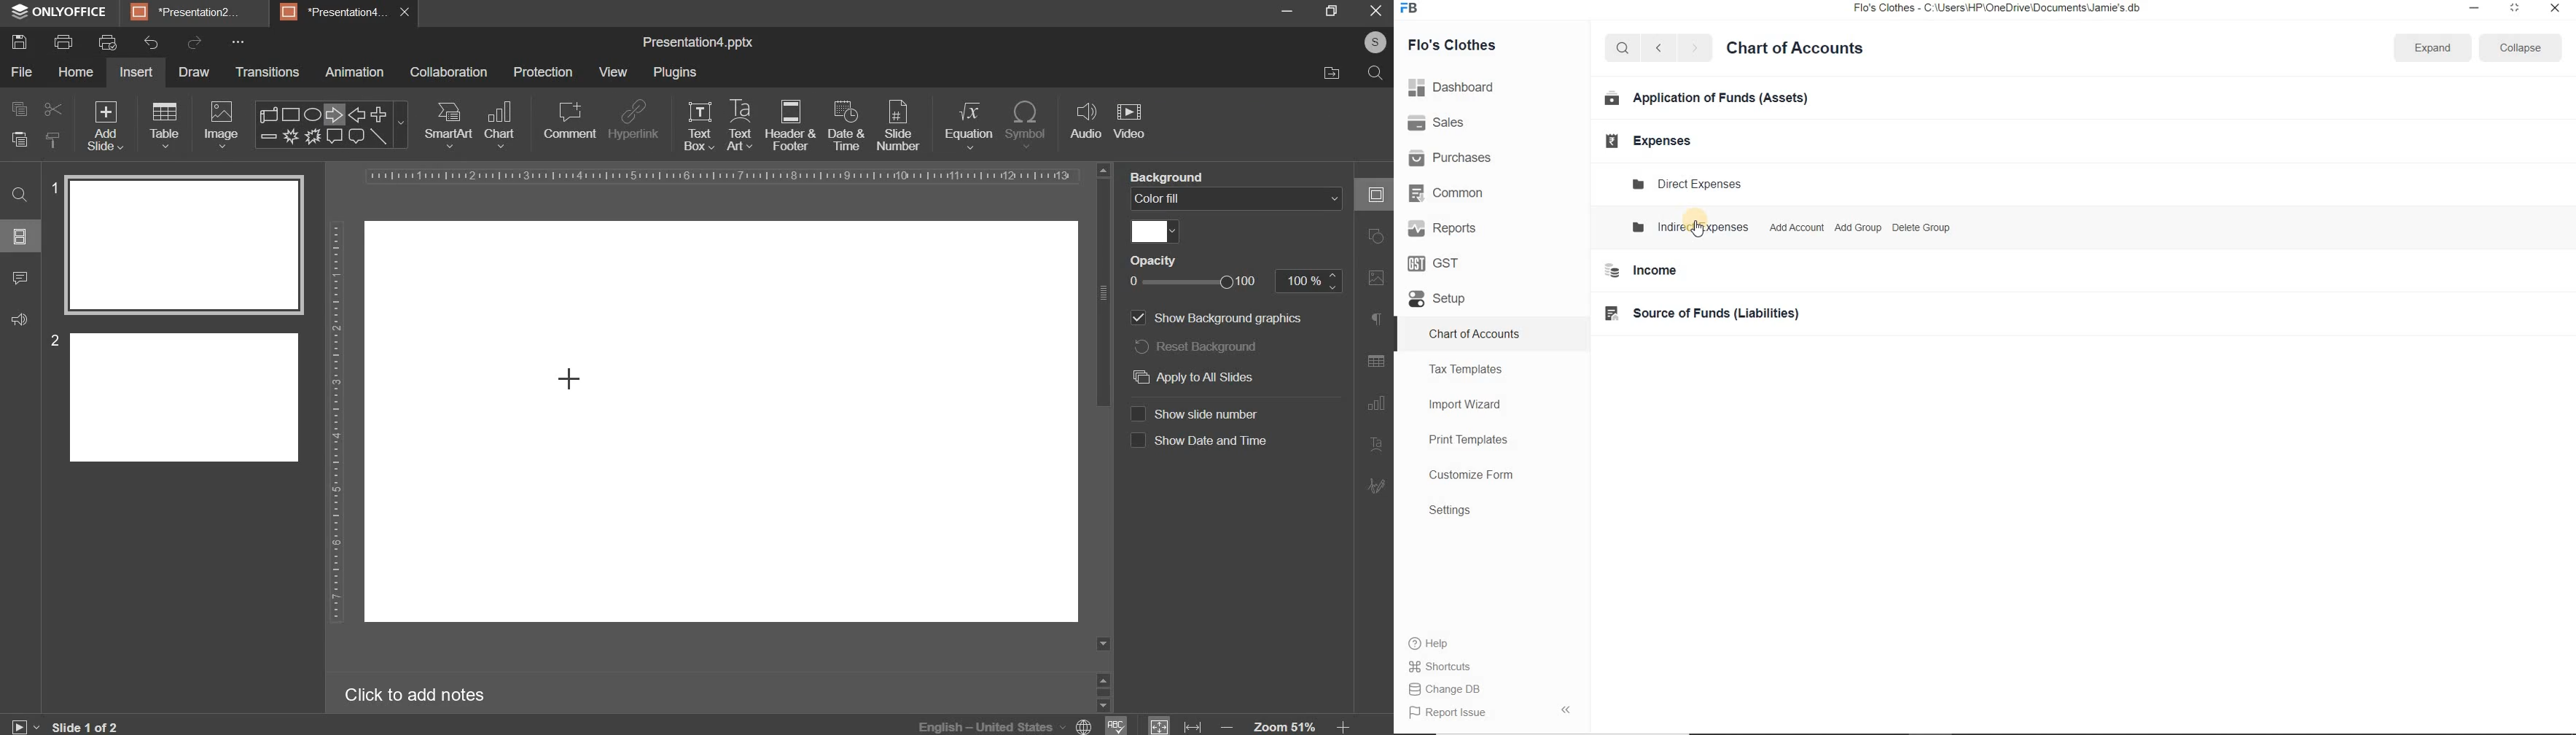 The height and width of the screenshot is (756, 2576). I want to click on home, so click(76, 72).